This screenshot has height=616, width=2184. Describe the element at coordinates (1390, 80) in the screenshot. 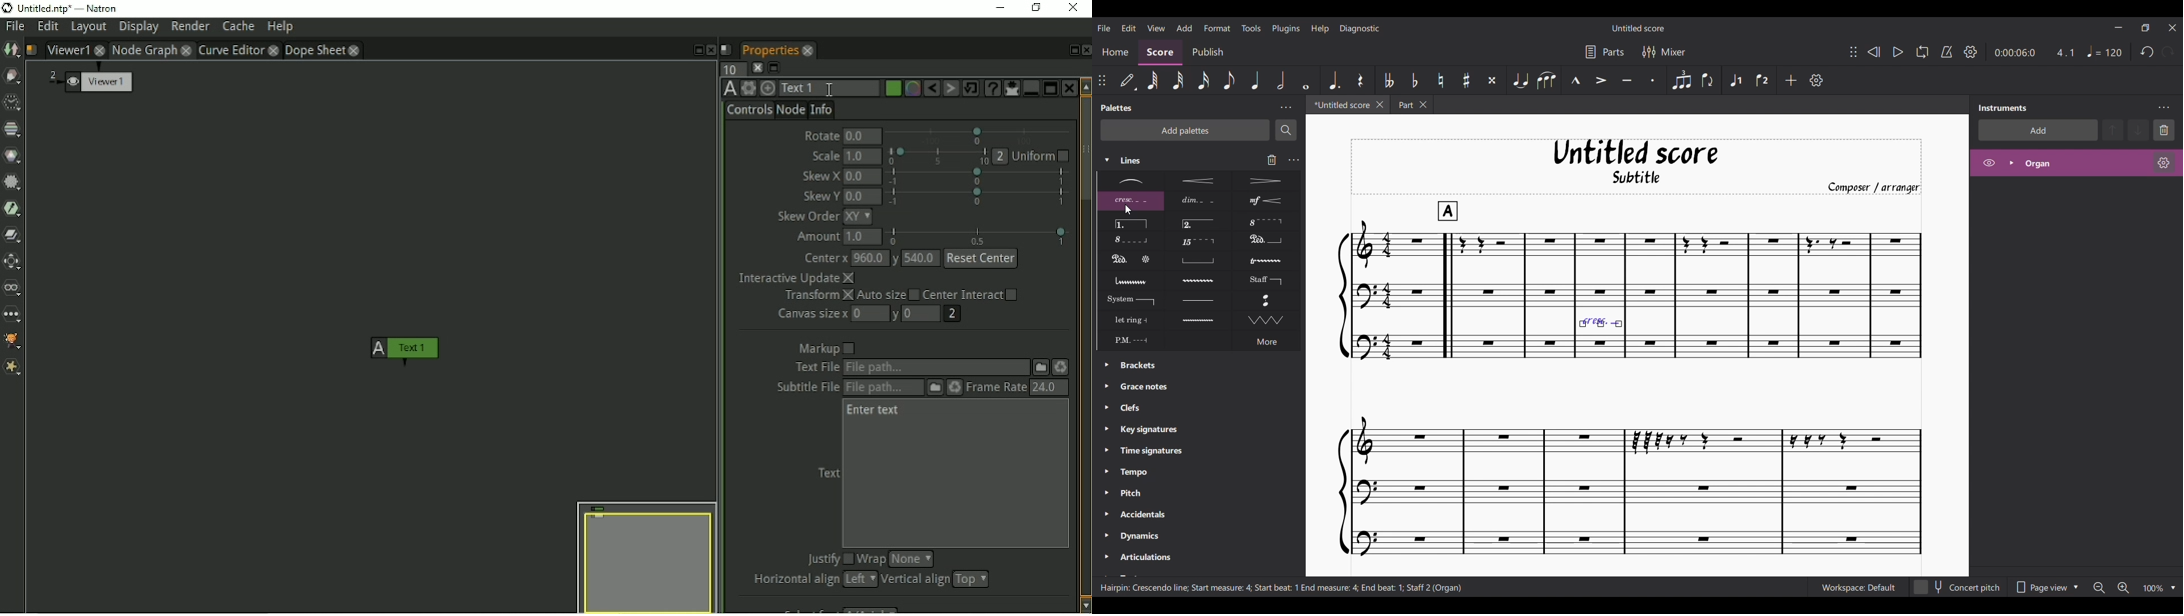

I see `Toggle double flat` at that location.